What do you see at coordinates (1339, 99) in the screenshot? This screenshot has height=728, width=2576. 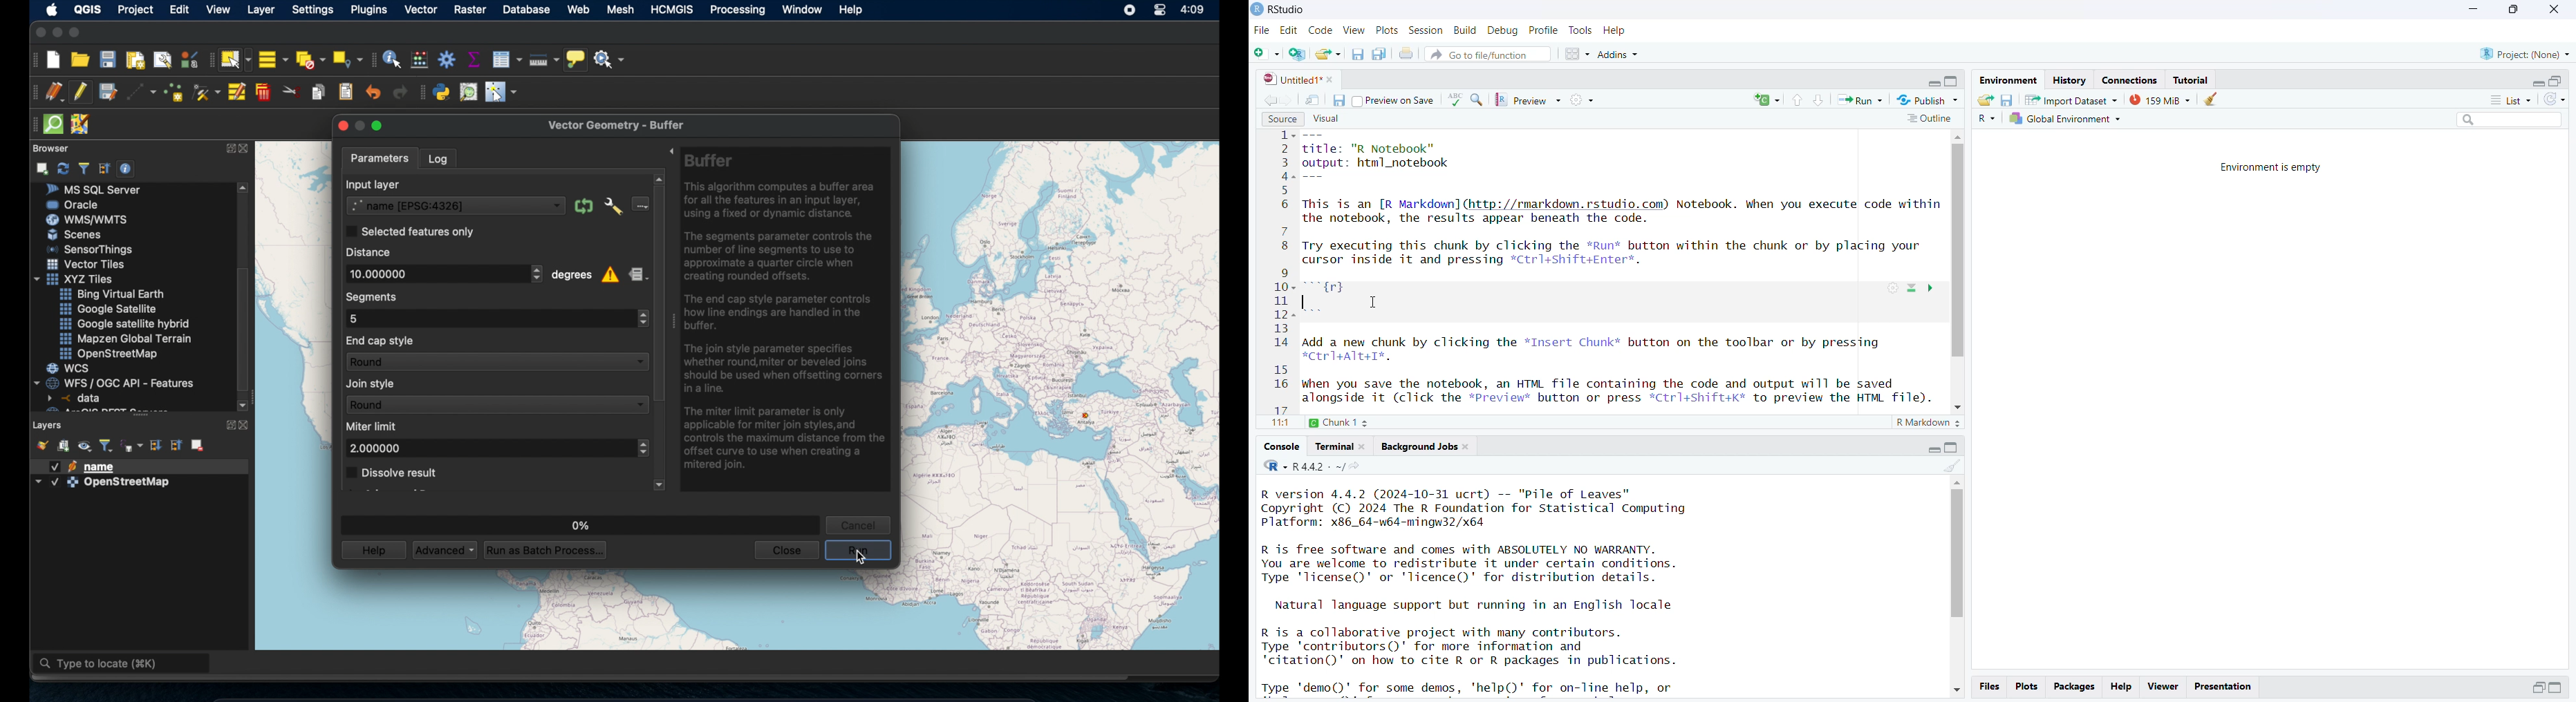 I see `save current document` at bounding box center [1339, 99].